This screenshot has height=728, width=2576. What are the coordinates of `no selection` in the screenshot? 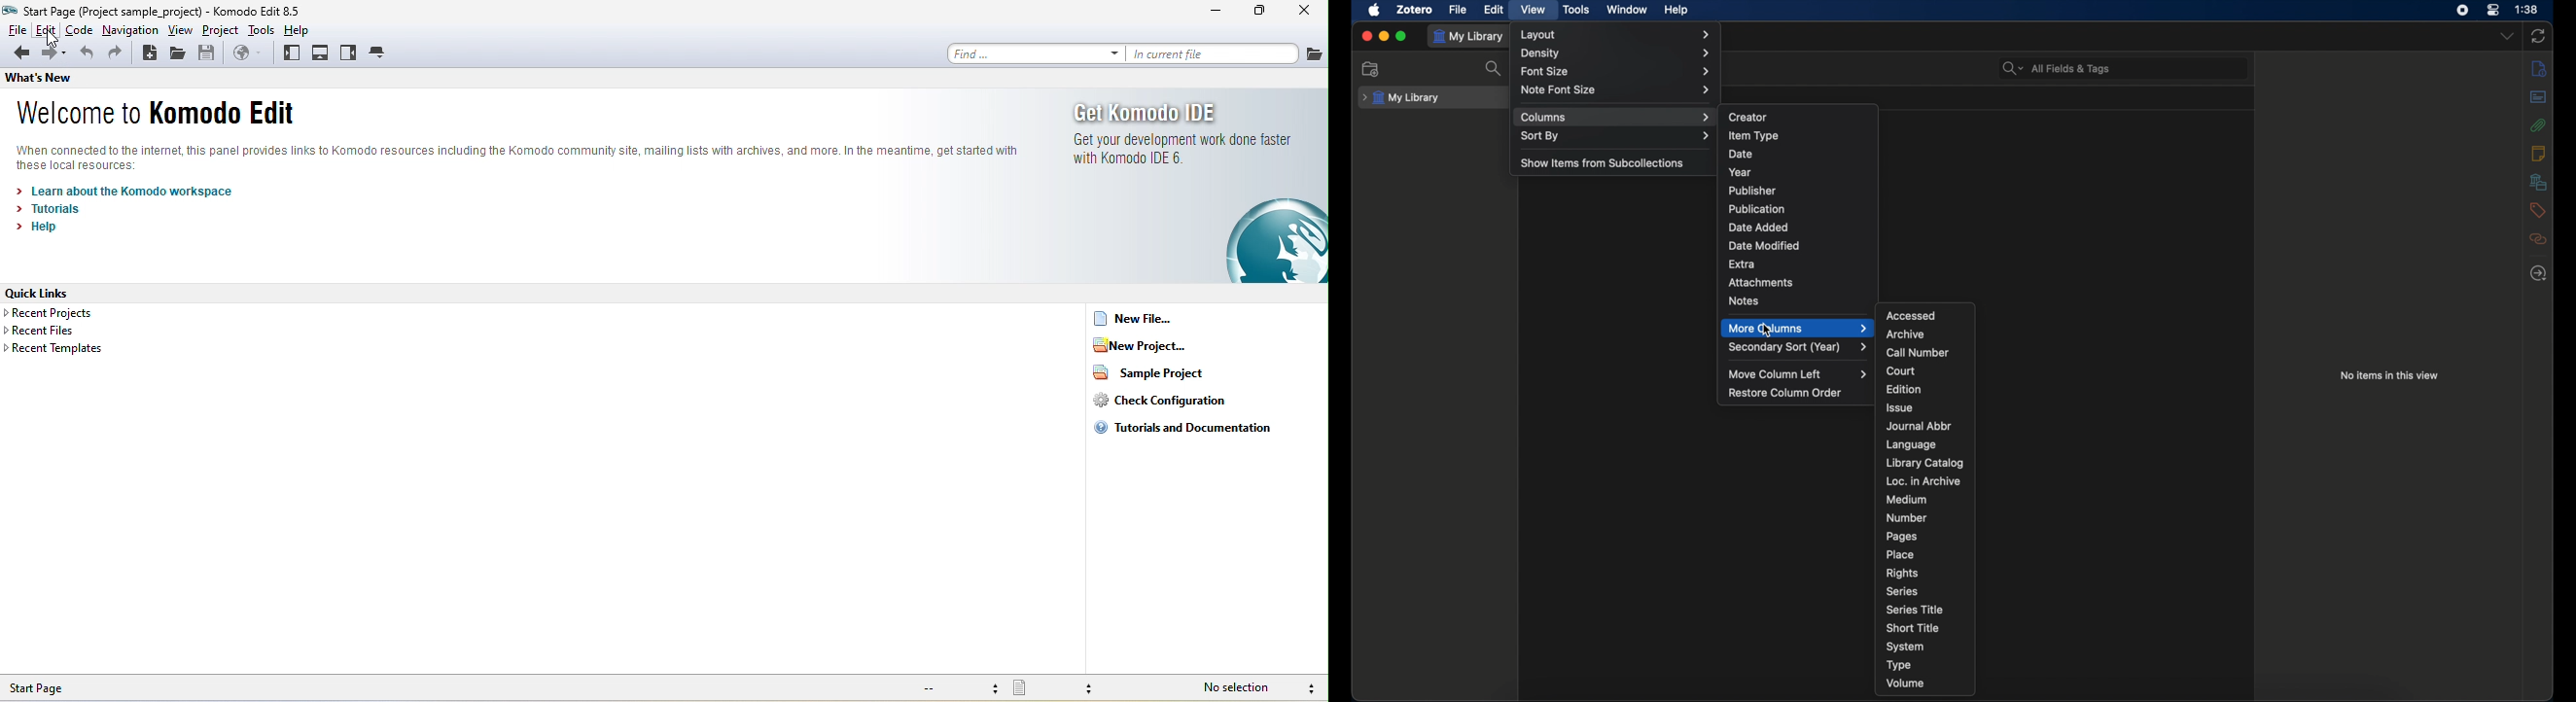 It's located at (1239, 686).